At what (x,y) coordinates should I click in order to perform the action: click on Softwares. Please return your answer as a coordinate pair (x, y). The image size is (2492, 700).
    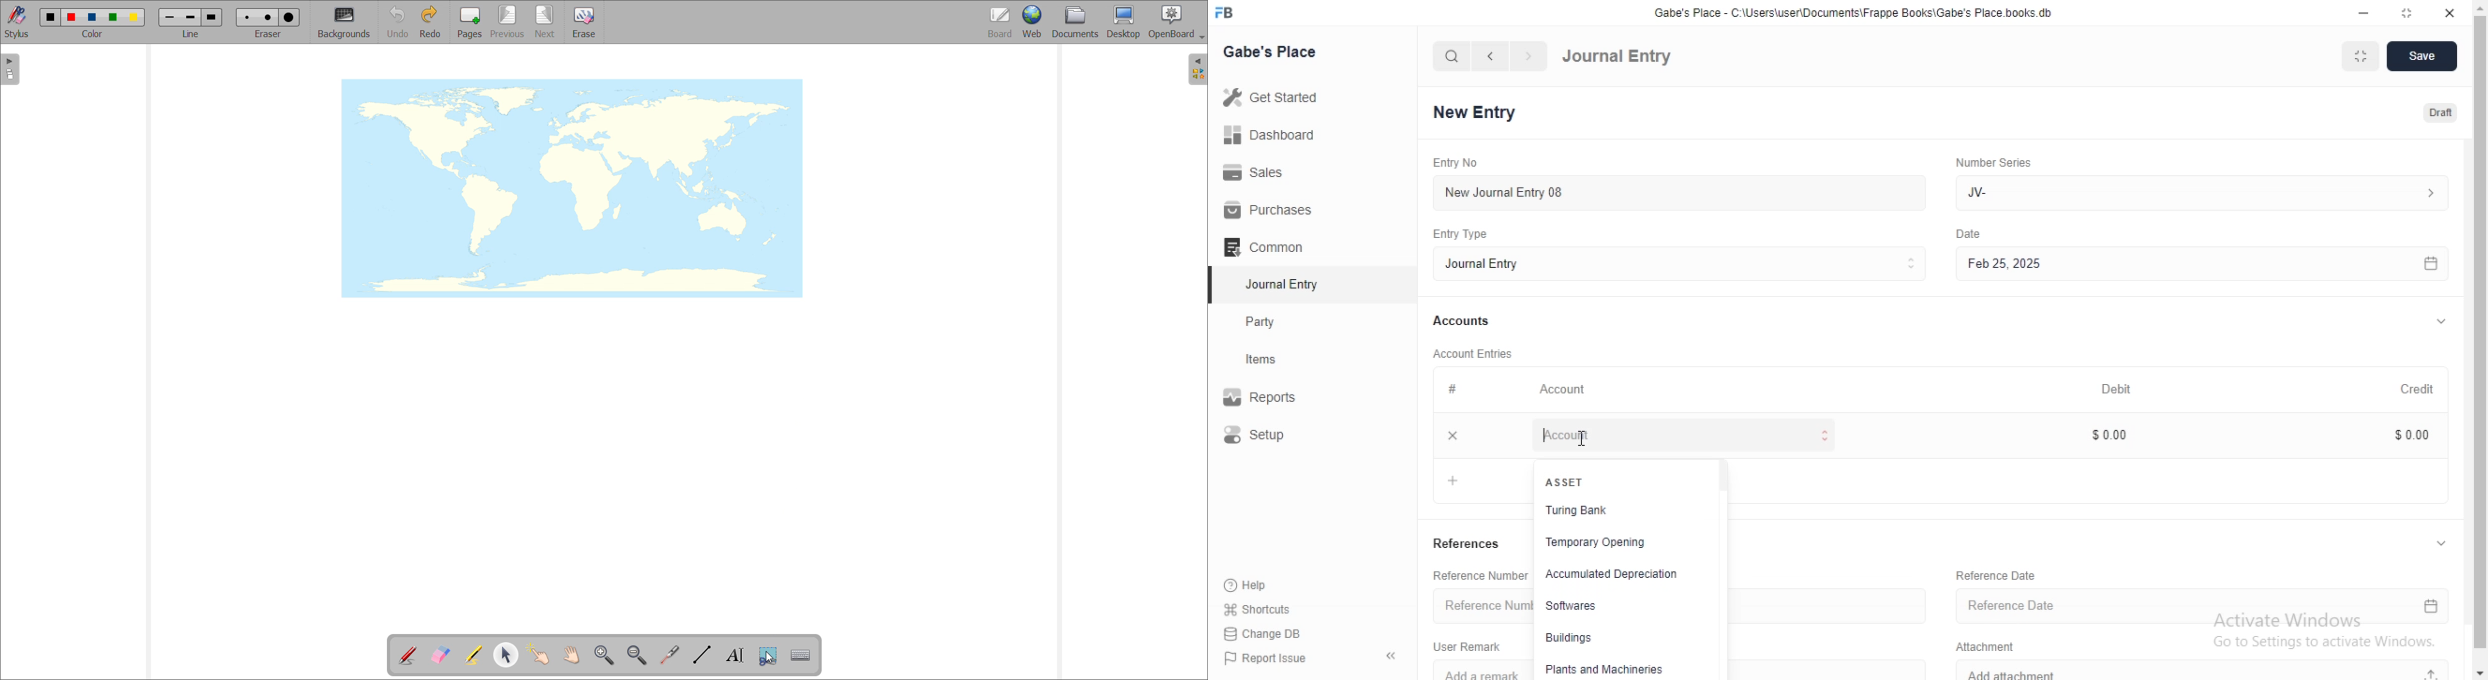
    Looking at the image, I should click on (1618, 609).